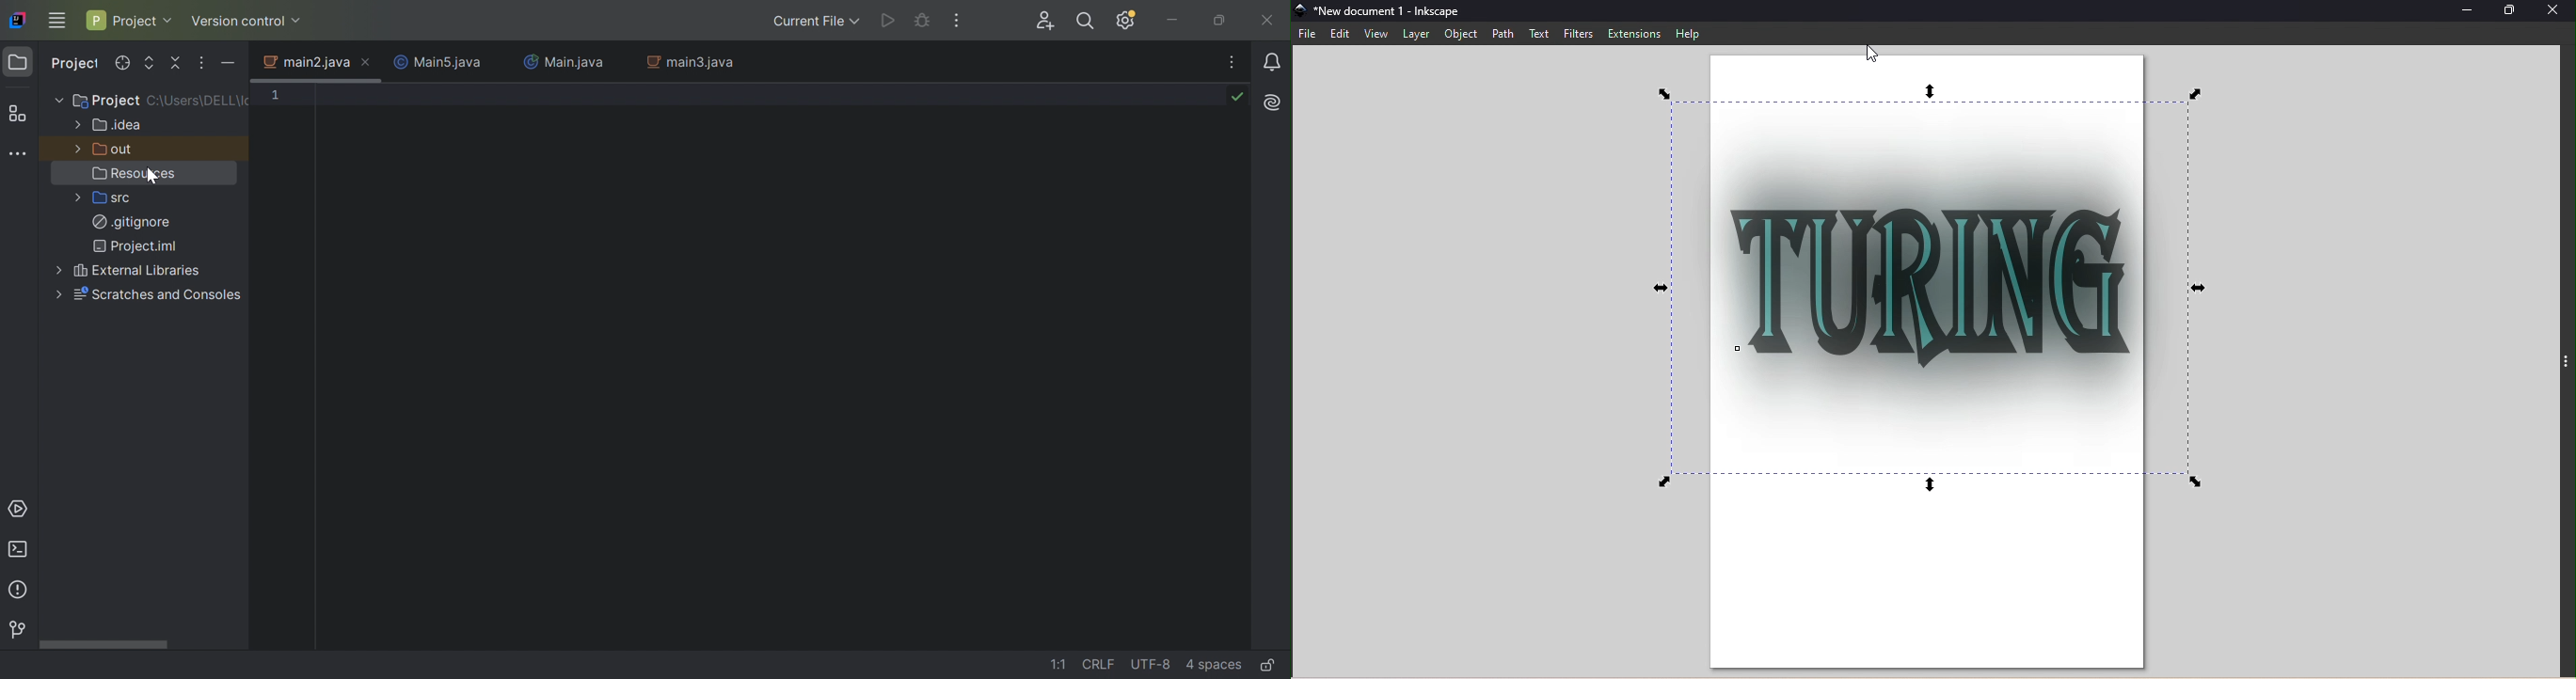  Describe the element at coordinates (75, 63) in the screenshot. I see `project` at that location.